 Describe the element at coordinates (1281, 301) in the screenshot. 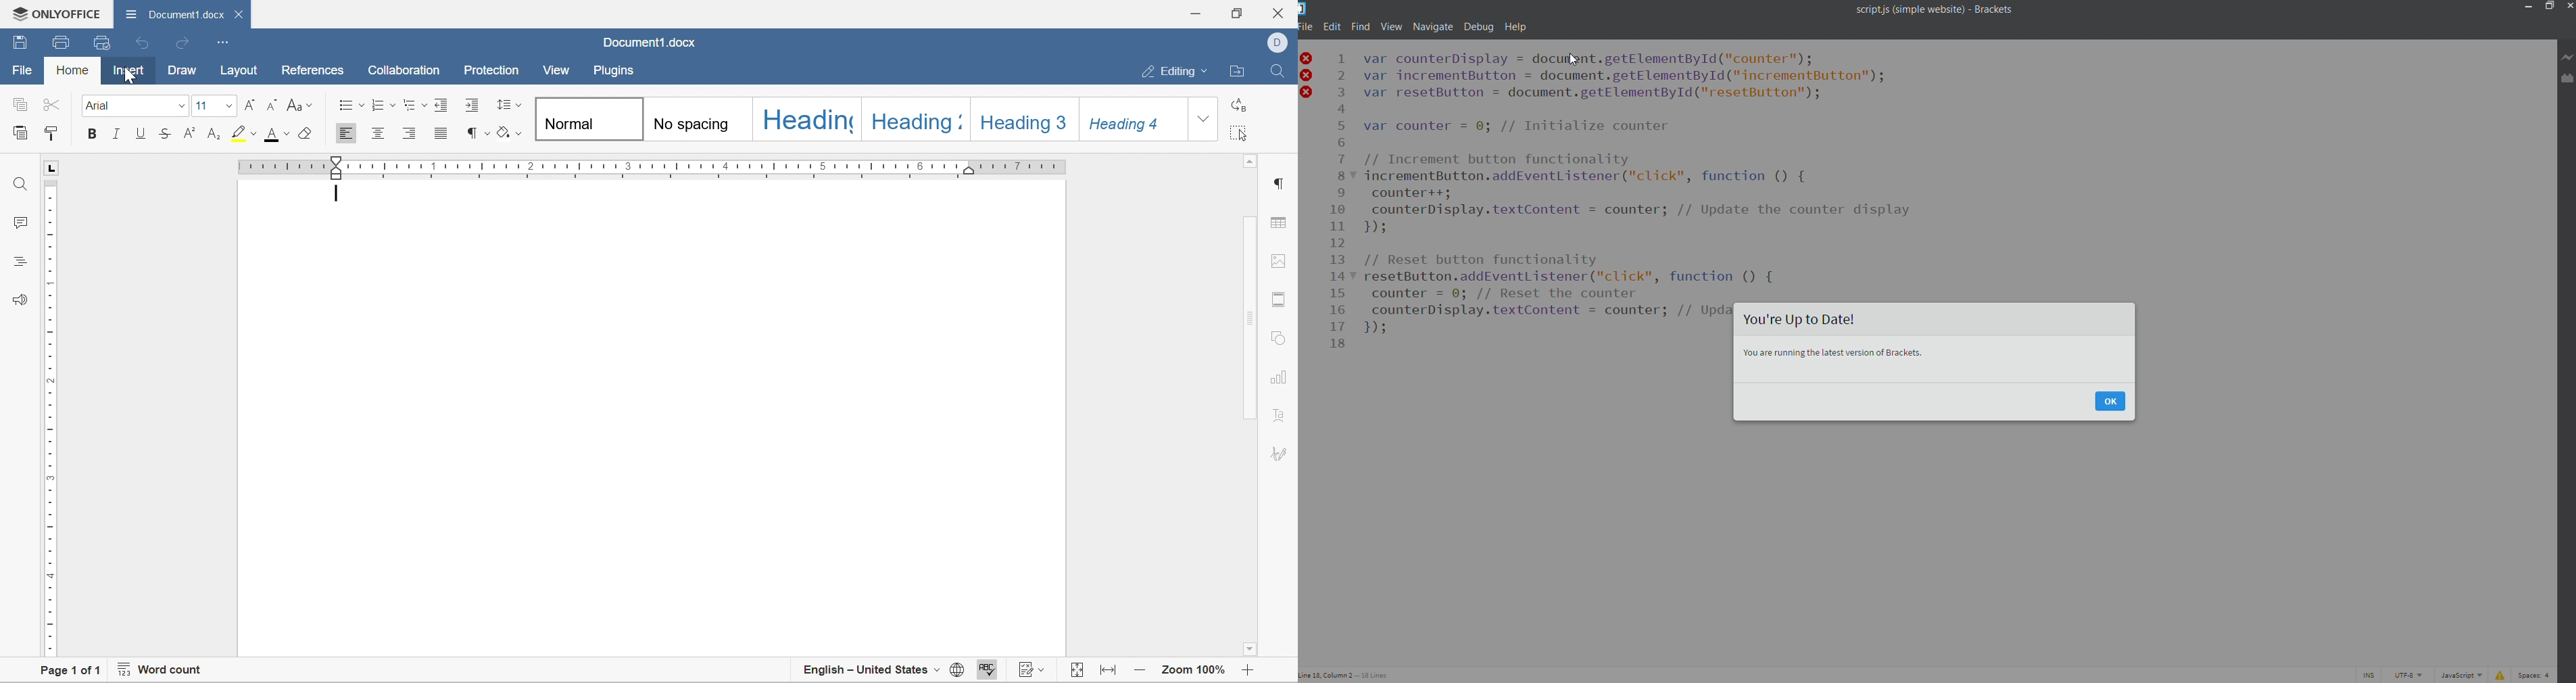

I see `Header and footer settings` at that location.